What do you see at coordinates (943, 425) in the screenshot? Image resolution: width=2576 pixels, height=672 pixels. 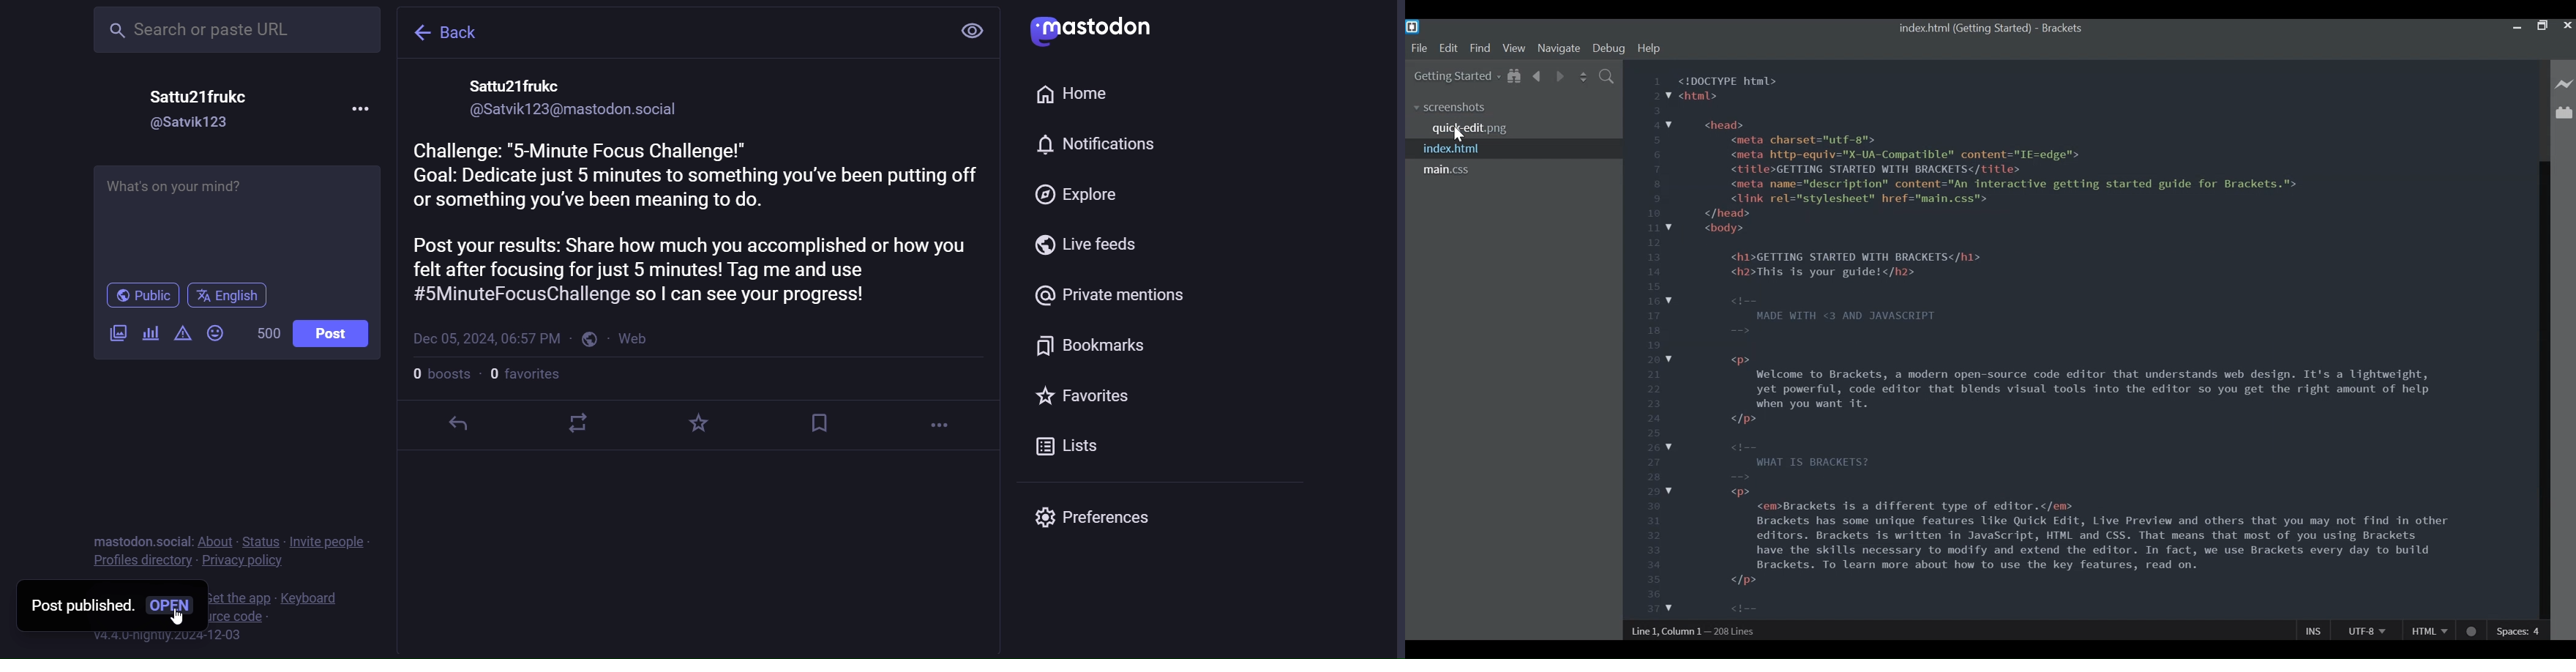 I see `more` at bounding box center [943, 425].